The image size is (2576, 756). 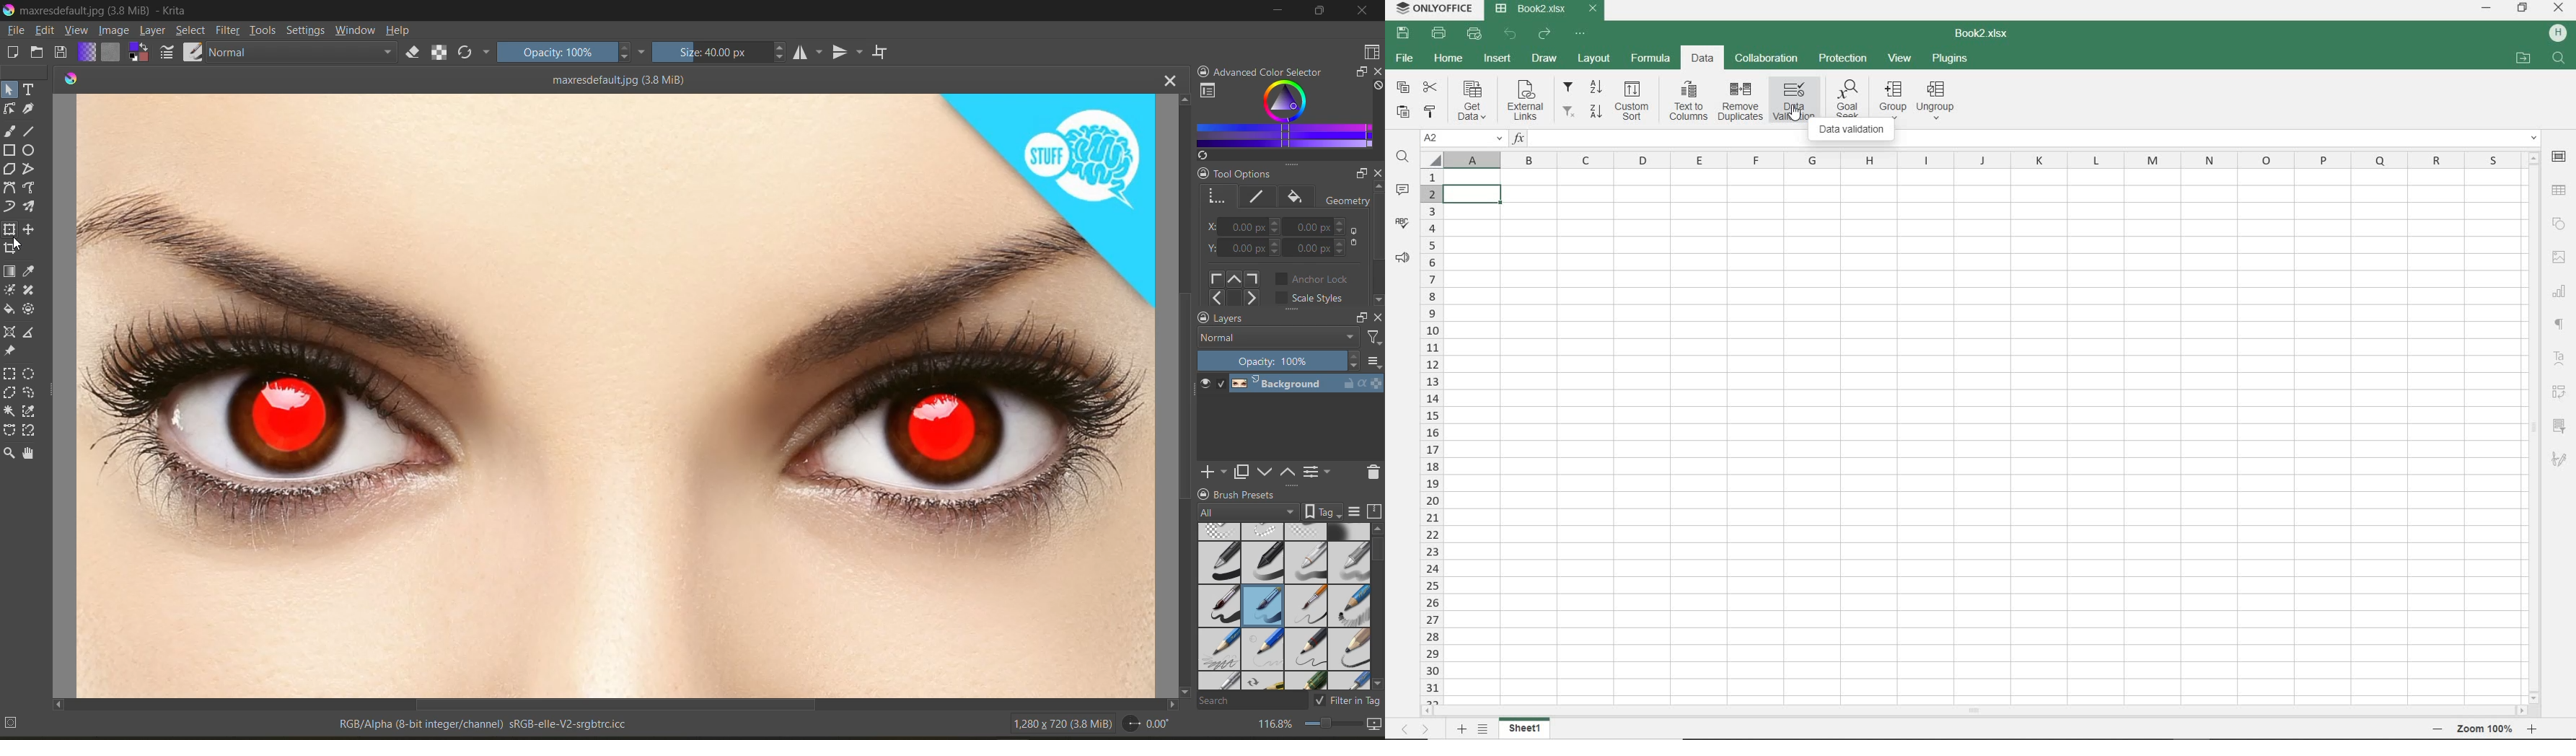 I want to click on PROTECTION, so click(x=1842, y=60).